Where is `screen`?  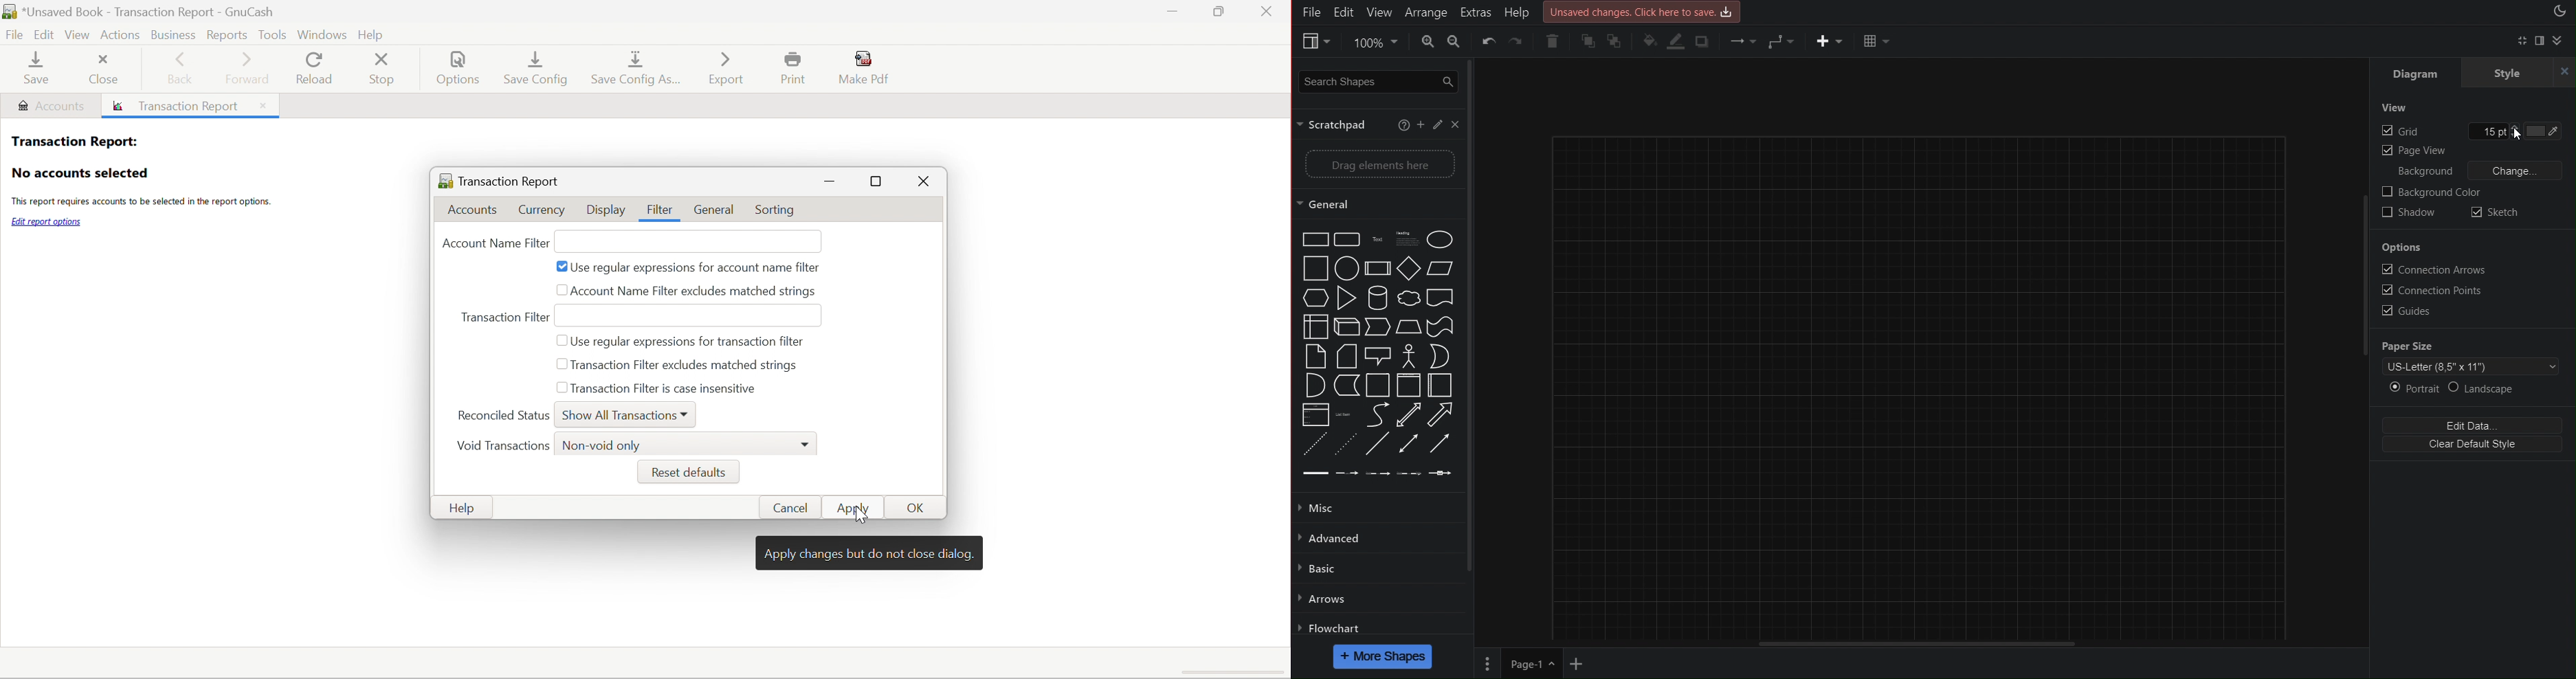 screen is located at coordinates (1377, 350).